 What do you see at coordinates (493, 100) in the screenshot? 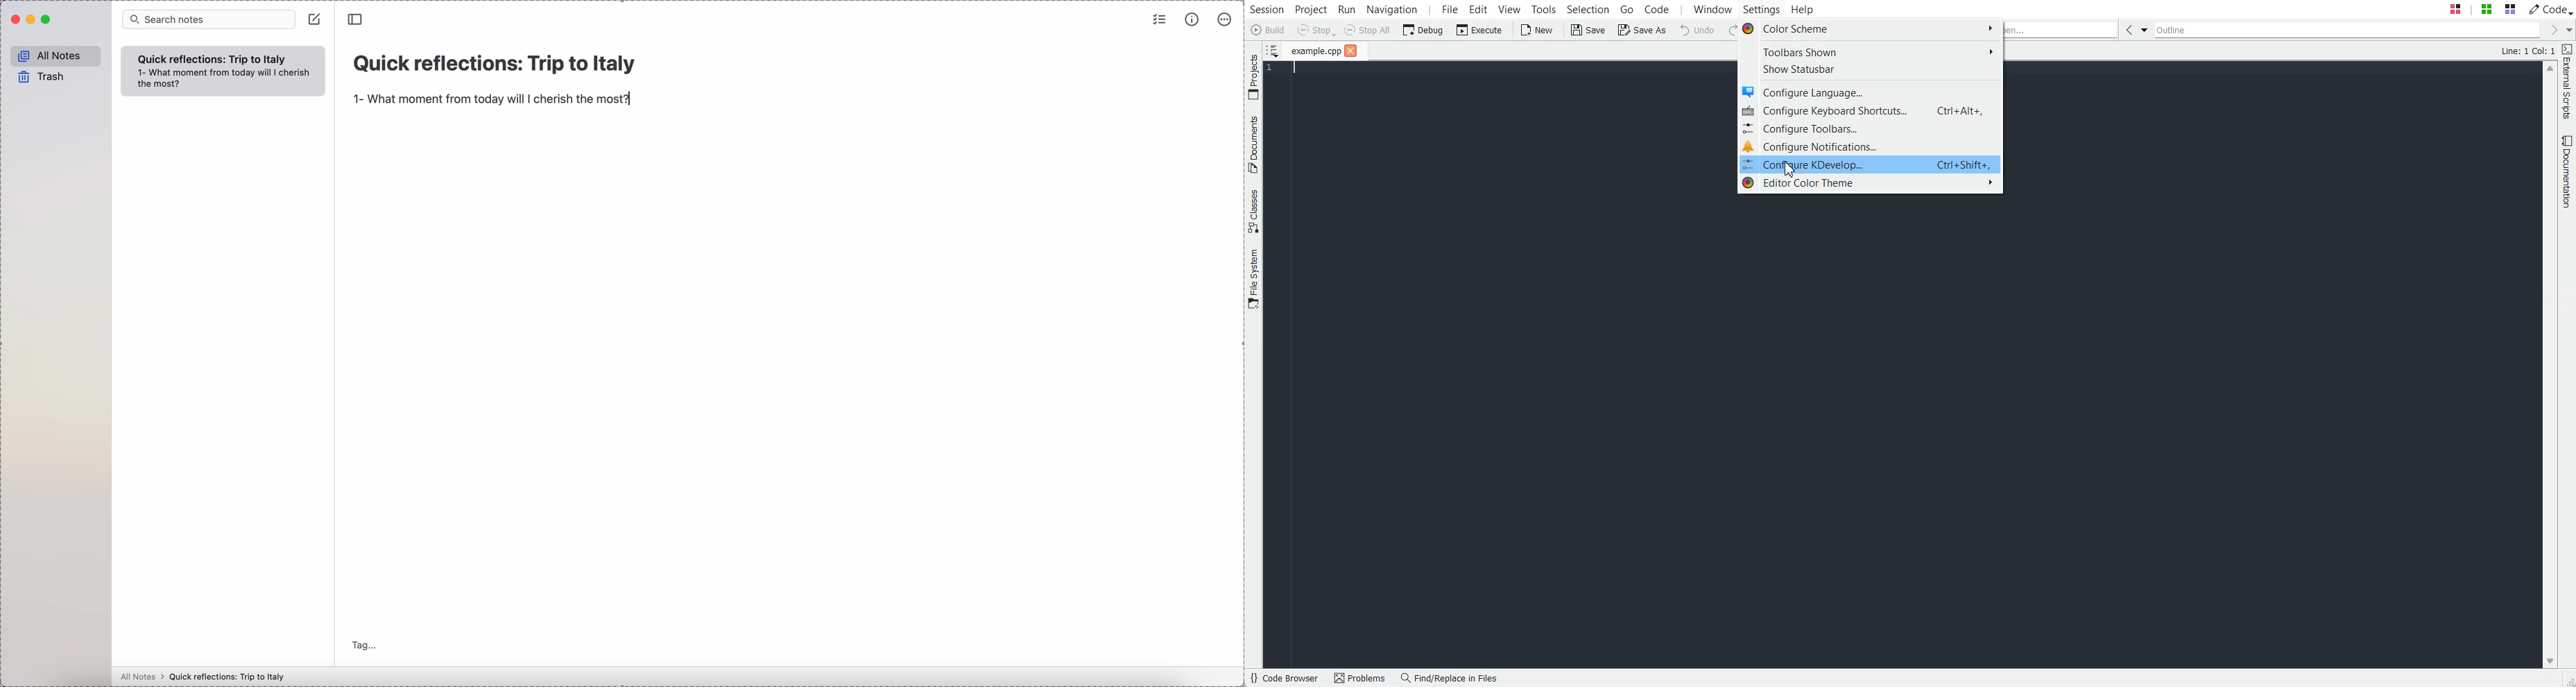
I see `1- What moment from today will I cherish the most?` at bounding box center [493, 100].